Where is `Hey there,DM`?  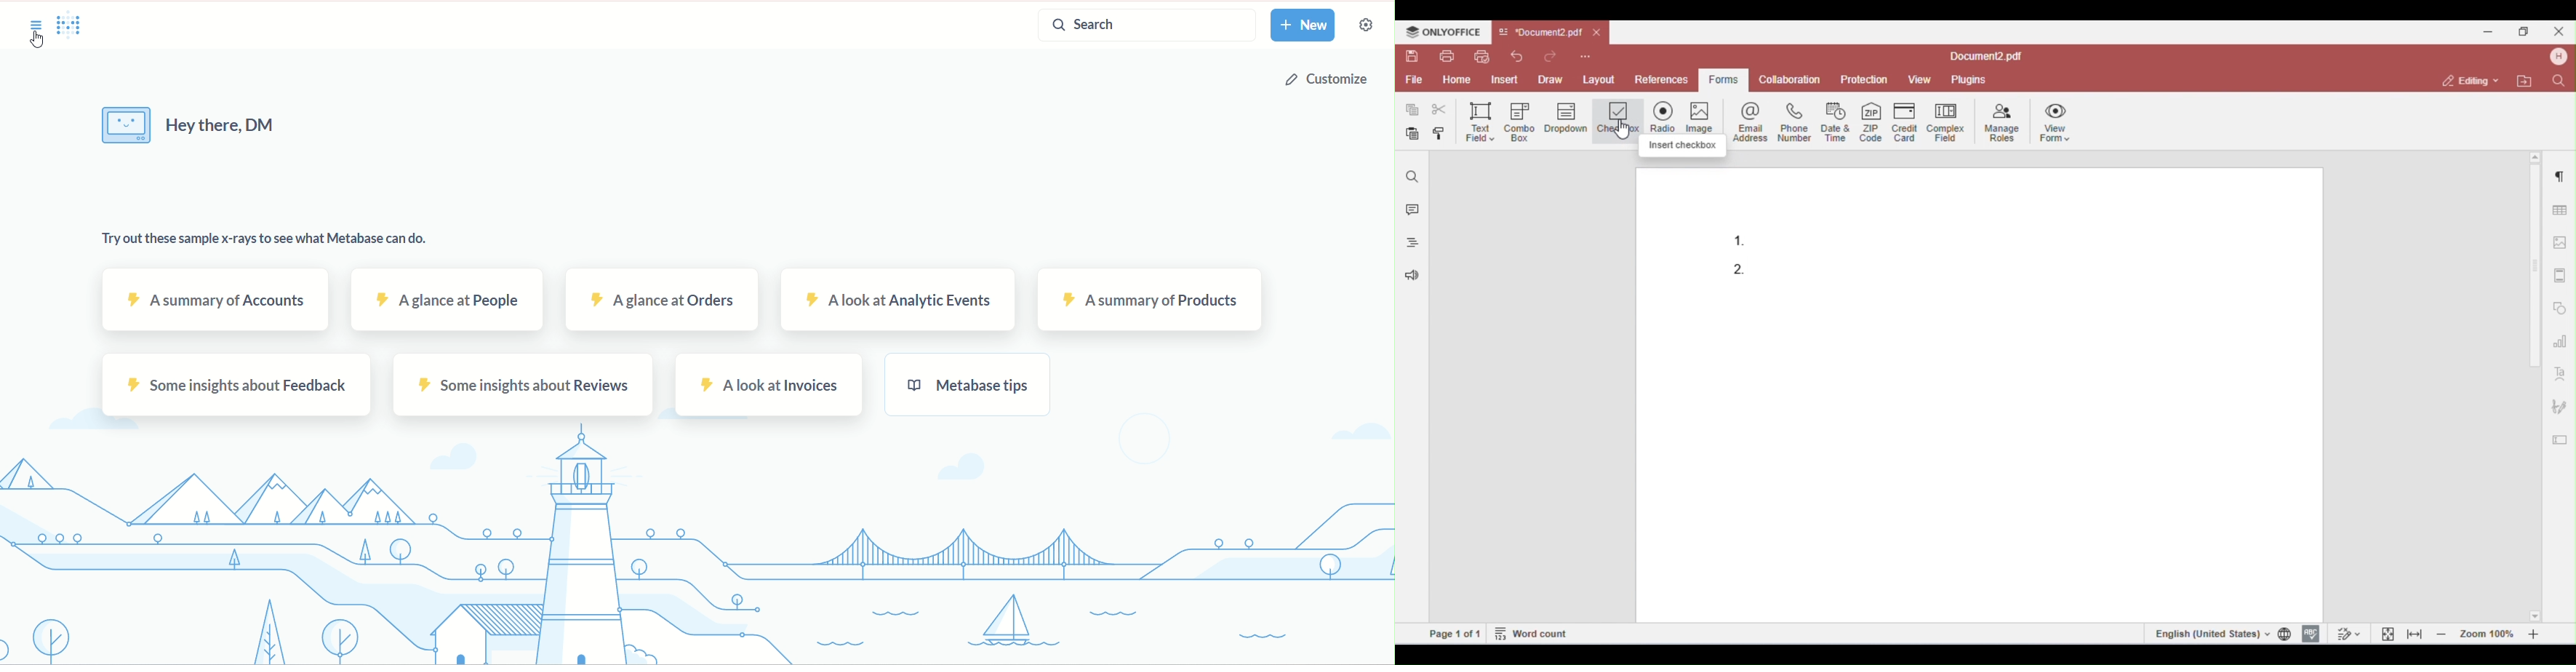
Hey there,DM is located at coordinates (193, 129).